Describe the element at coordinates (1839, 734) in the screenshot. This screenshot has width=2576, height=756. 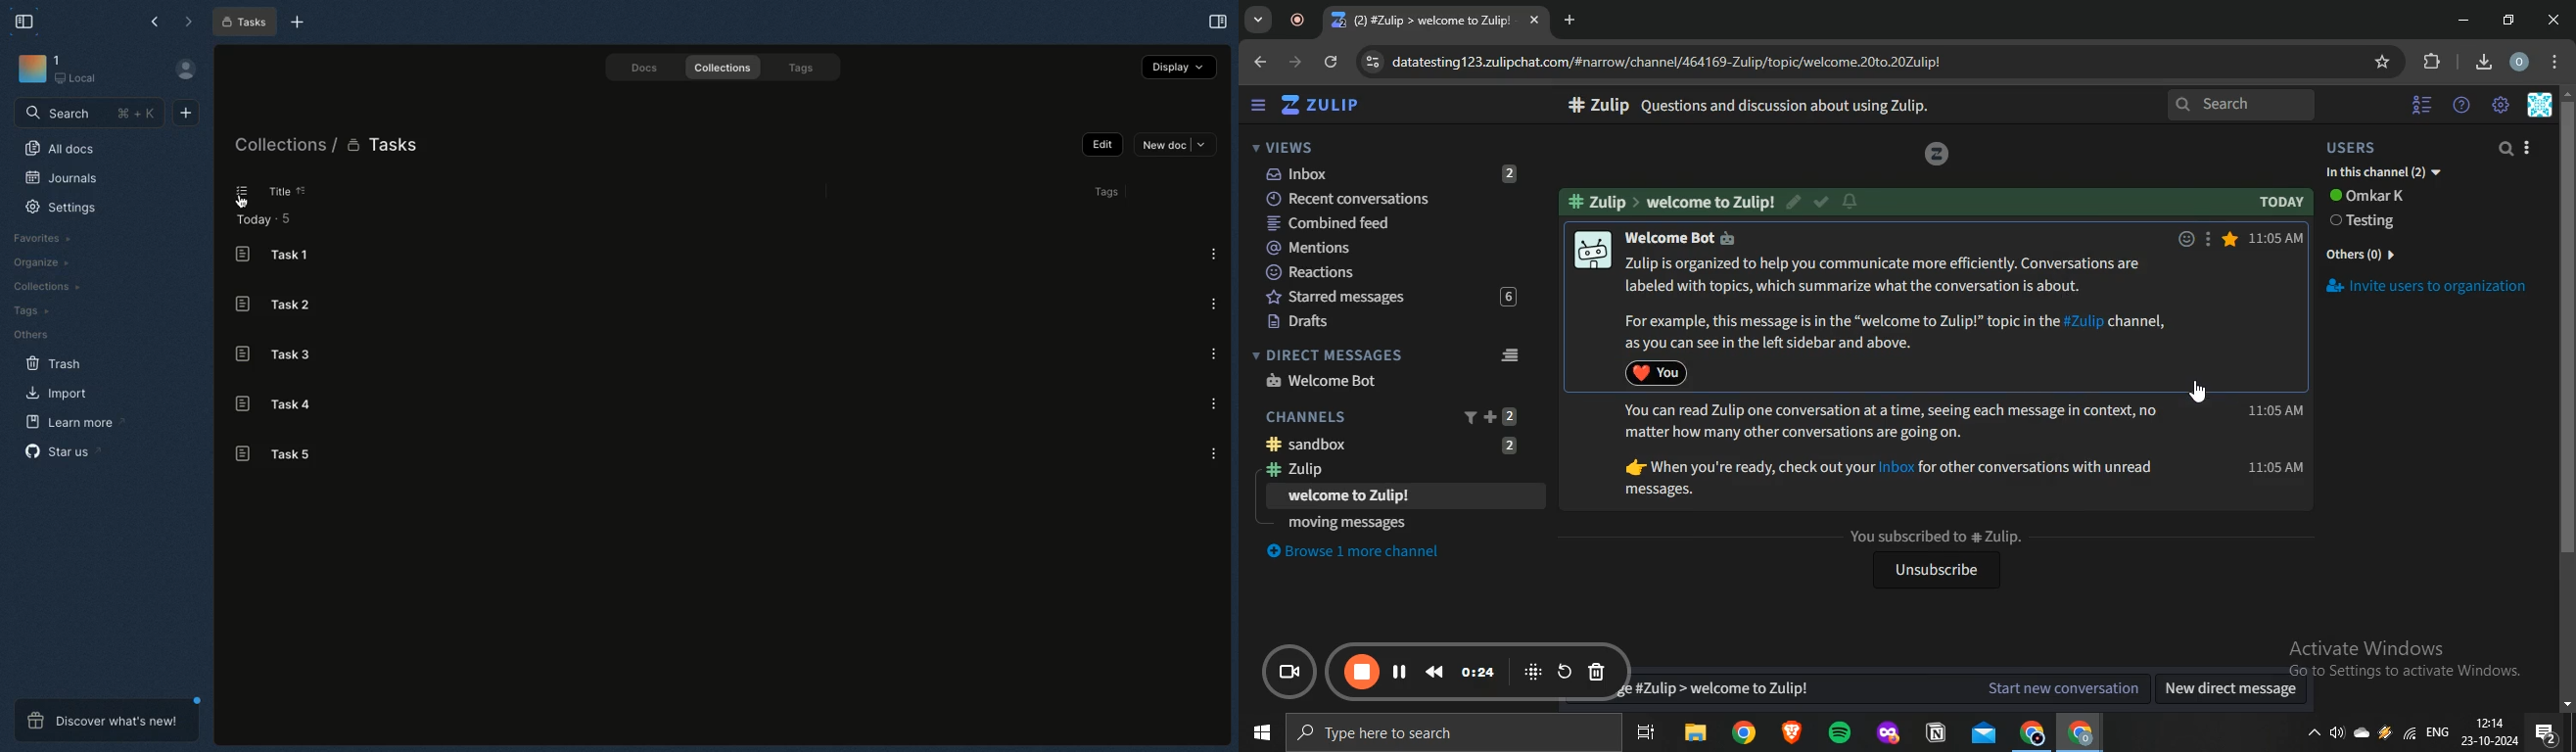
I see `spotify` at that location.